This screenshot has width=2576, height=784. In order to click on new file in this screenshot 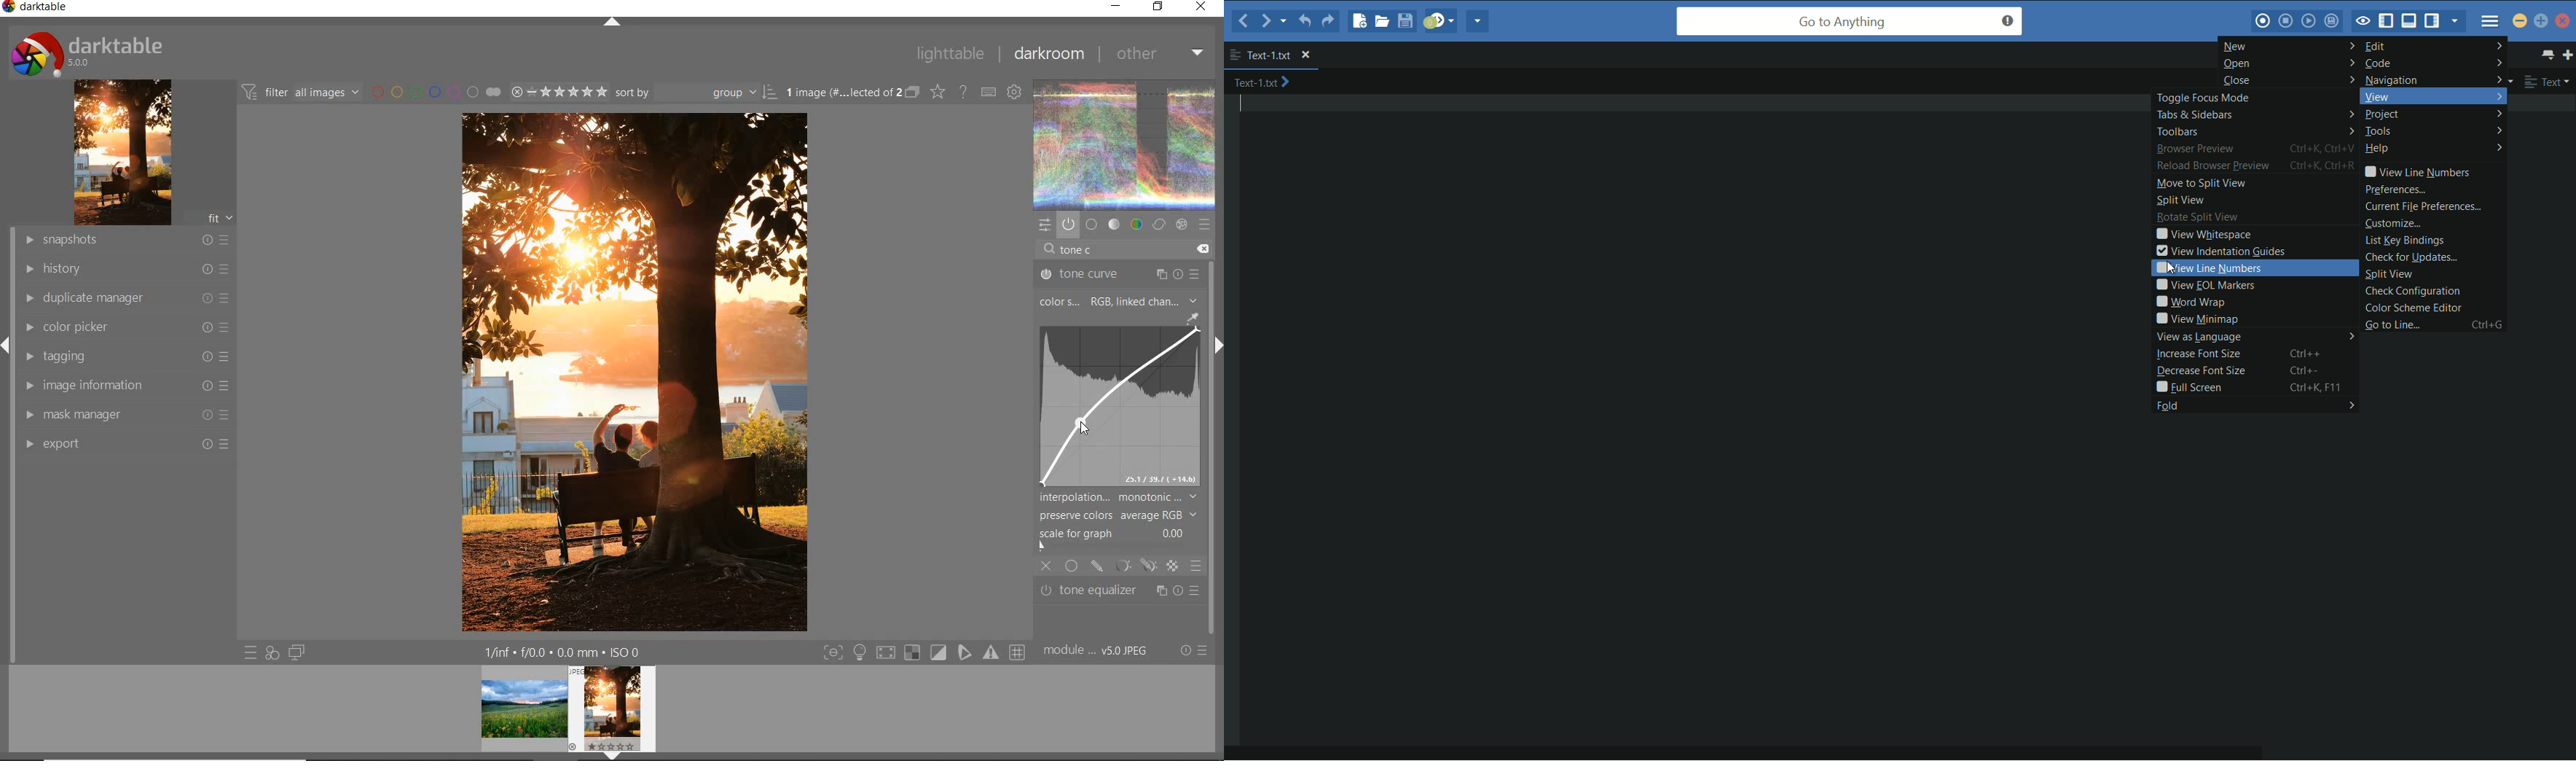, I will do `click(1356, 22)`.